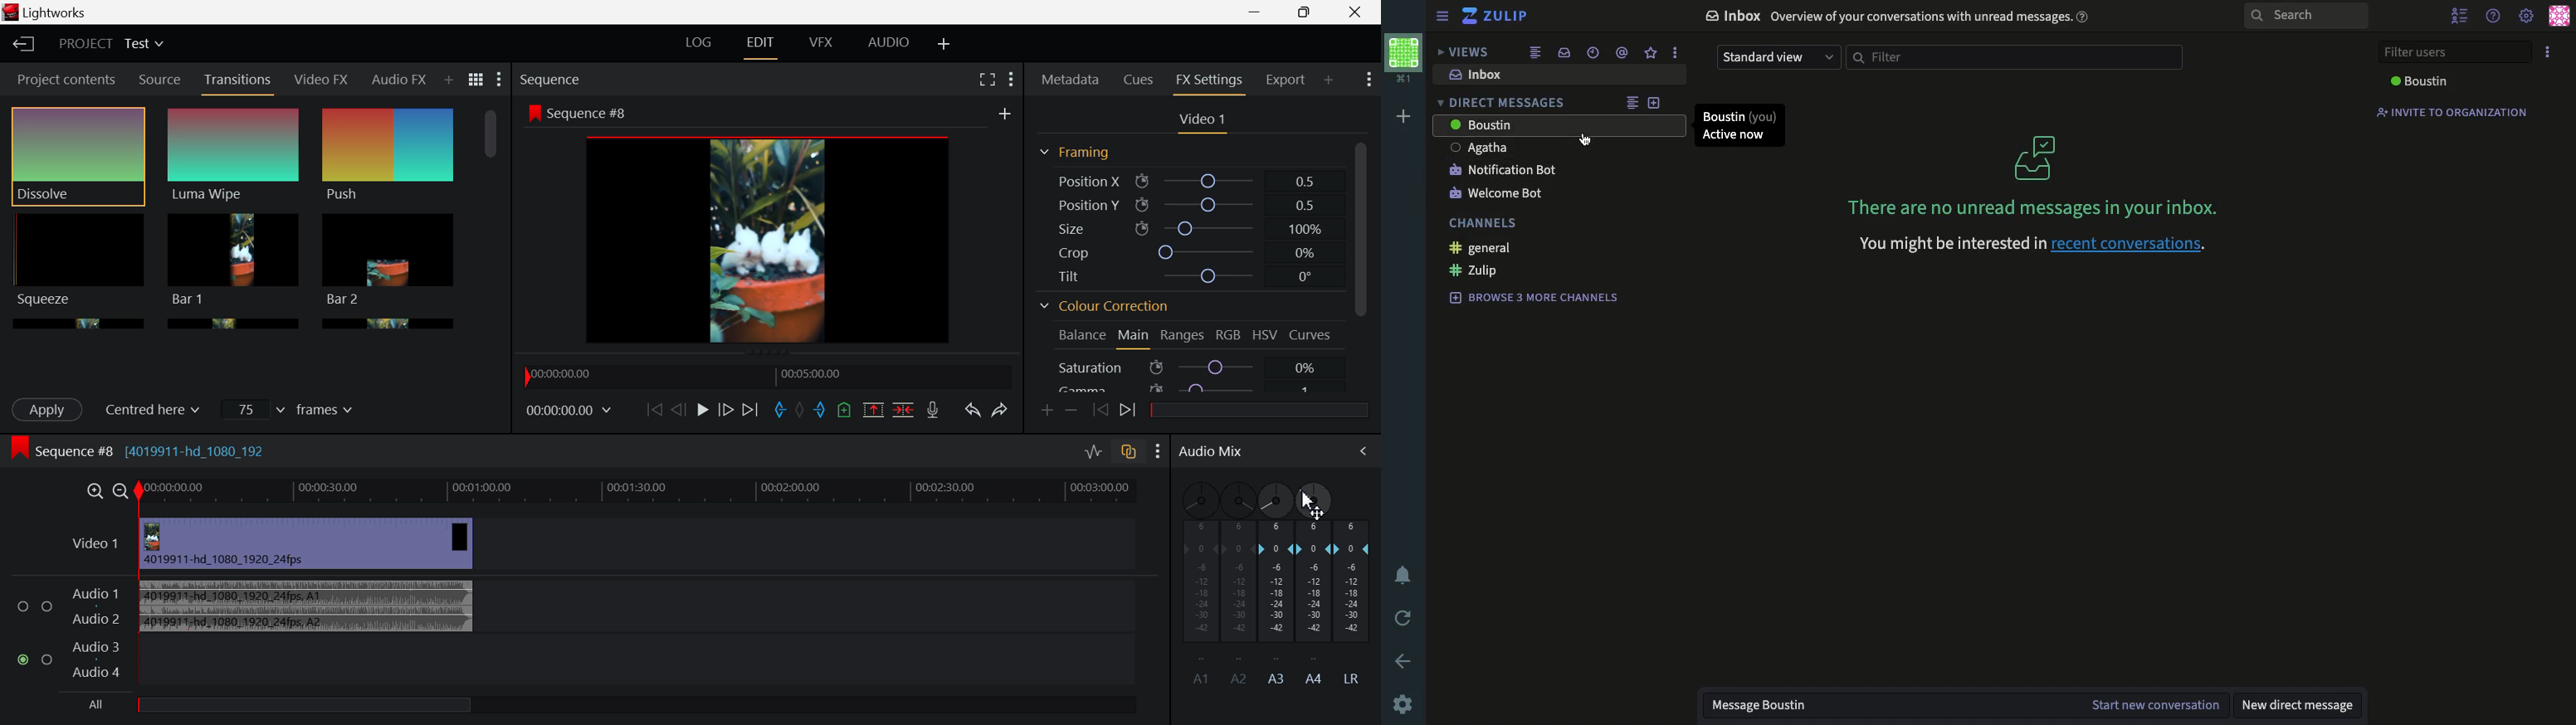 The width and height of the screenshot is (2576, 728). What do you see at coordinates (1496, 192) in the screenshot?
I see `welcome bot` at bounding box center [1496, 192].